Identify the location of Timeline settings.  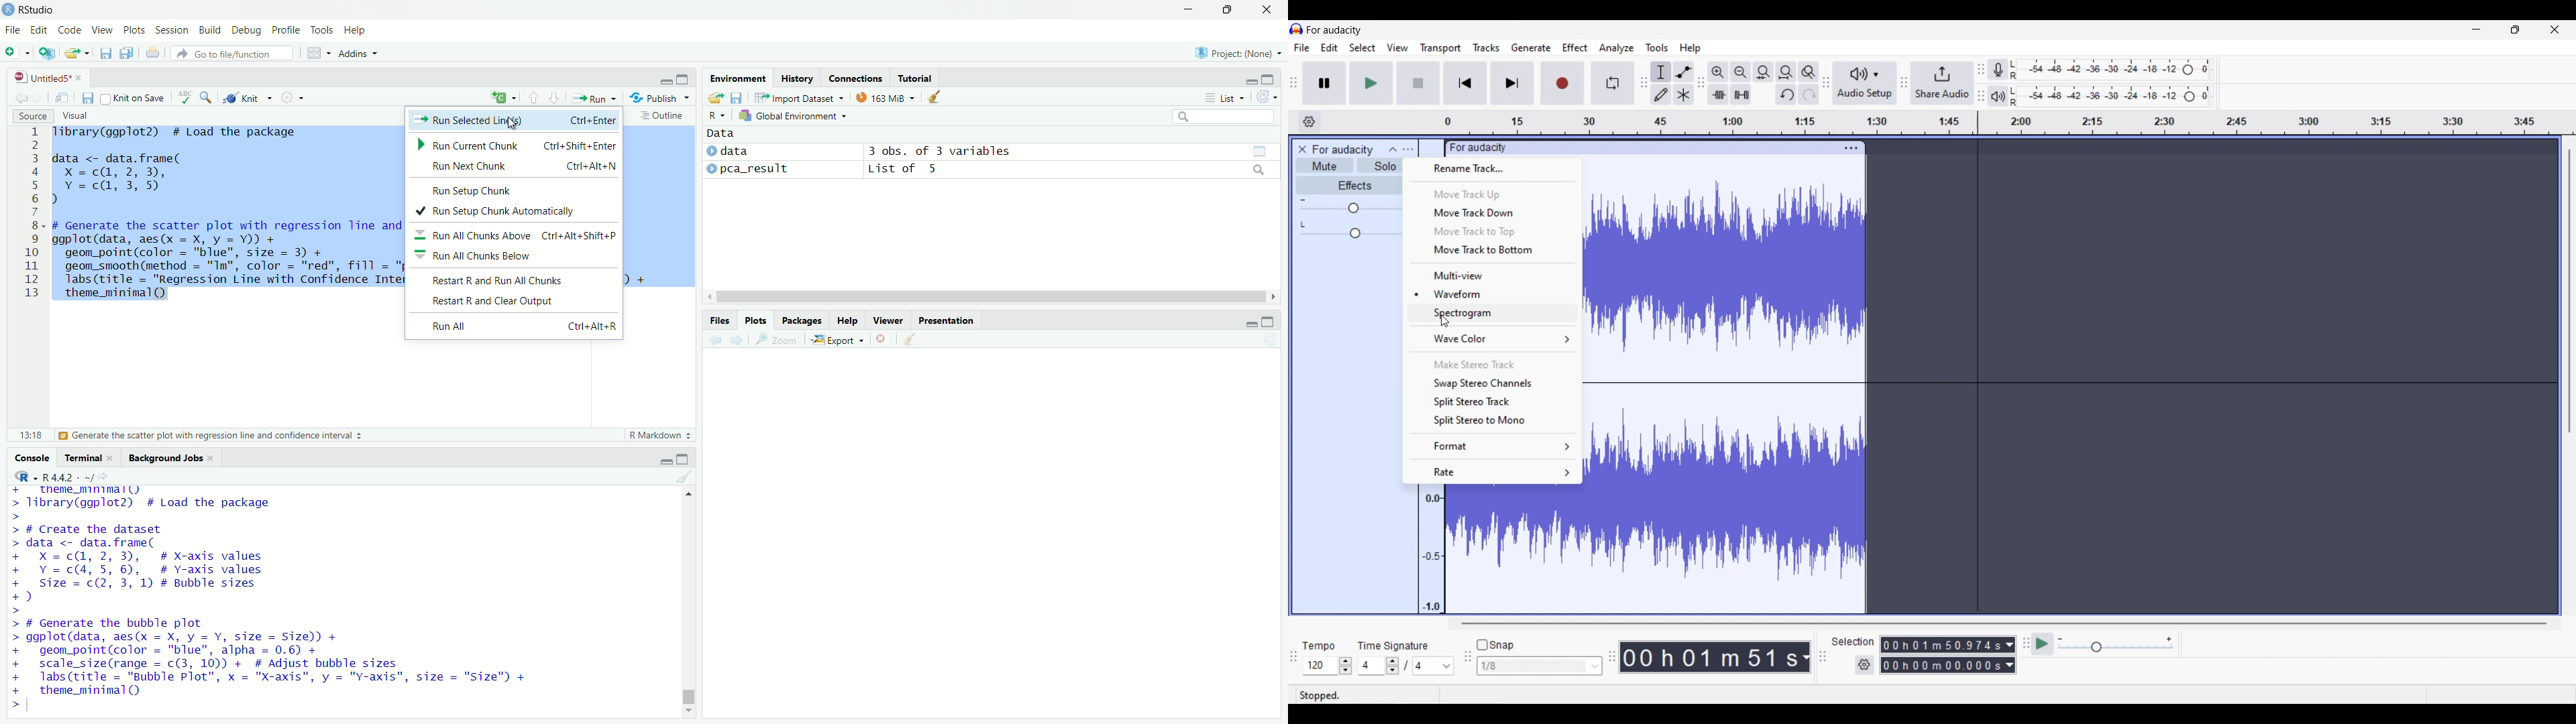
(1309, 122).